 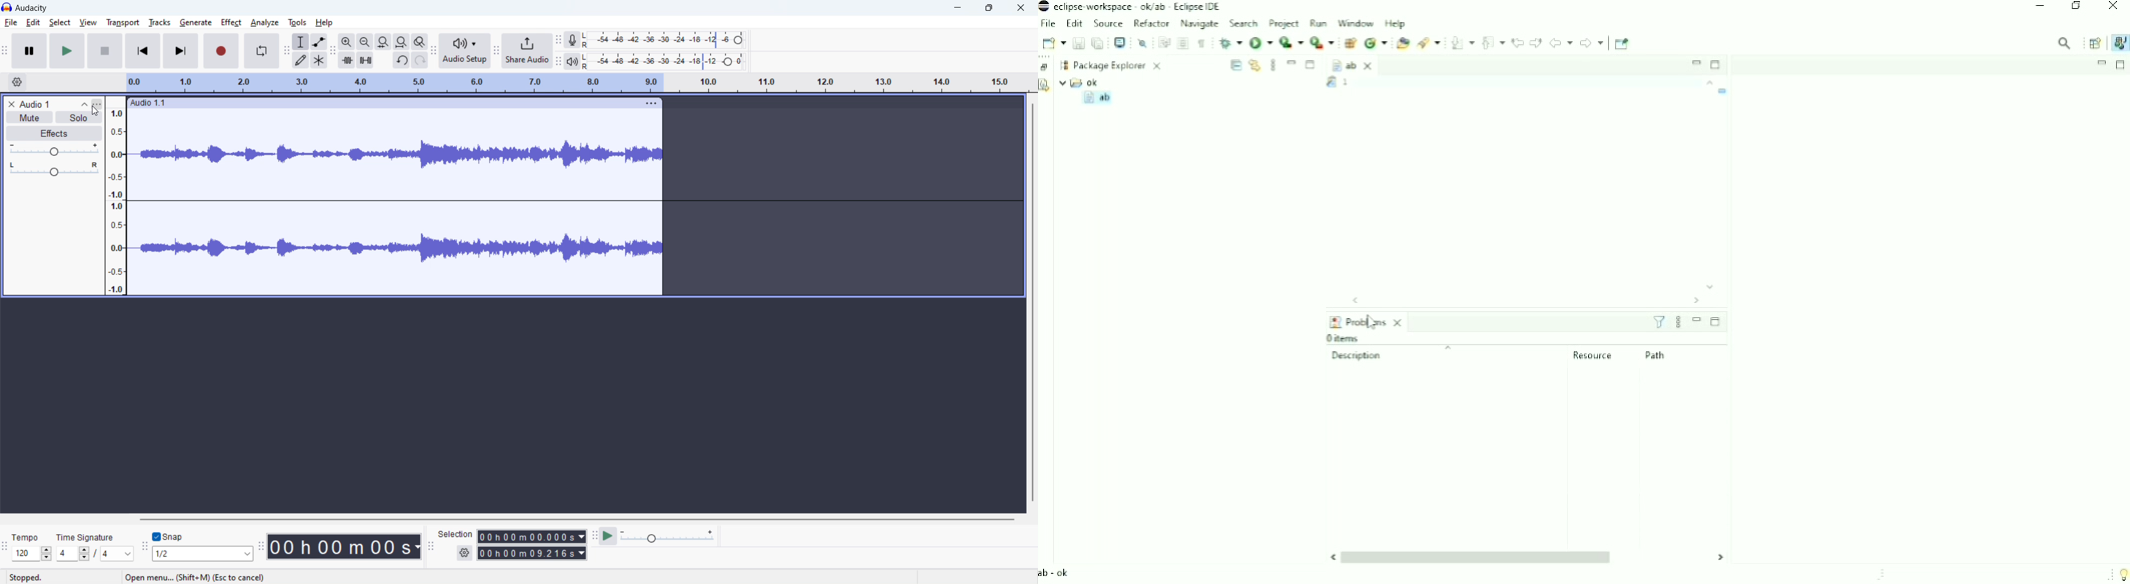 What do you see at coordinates (297, 23) in the screenshot?
I see `tools` at bounding box center [297, 23].